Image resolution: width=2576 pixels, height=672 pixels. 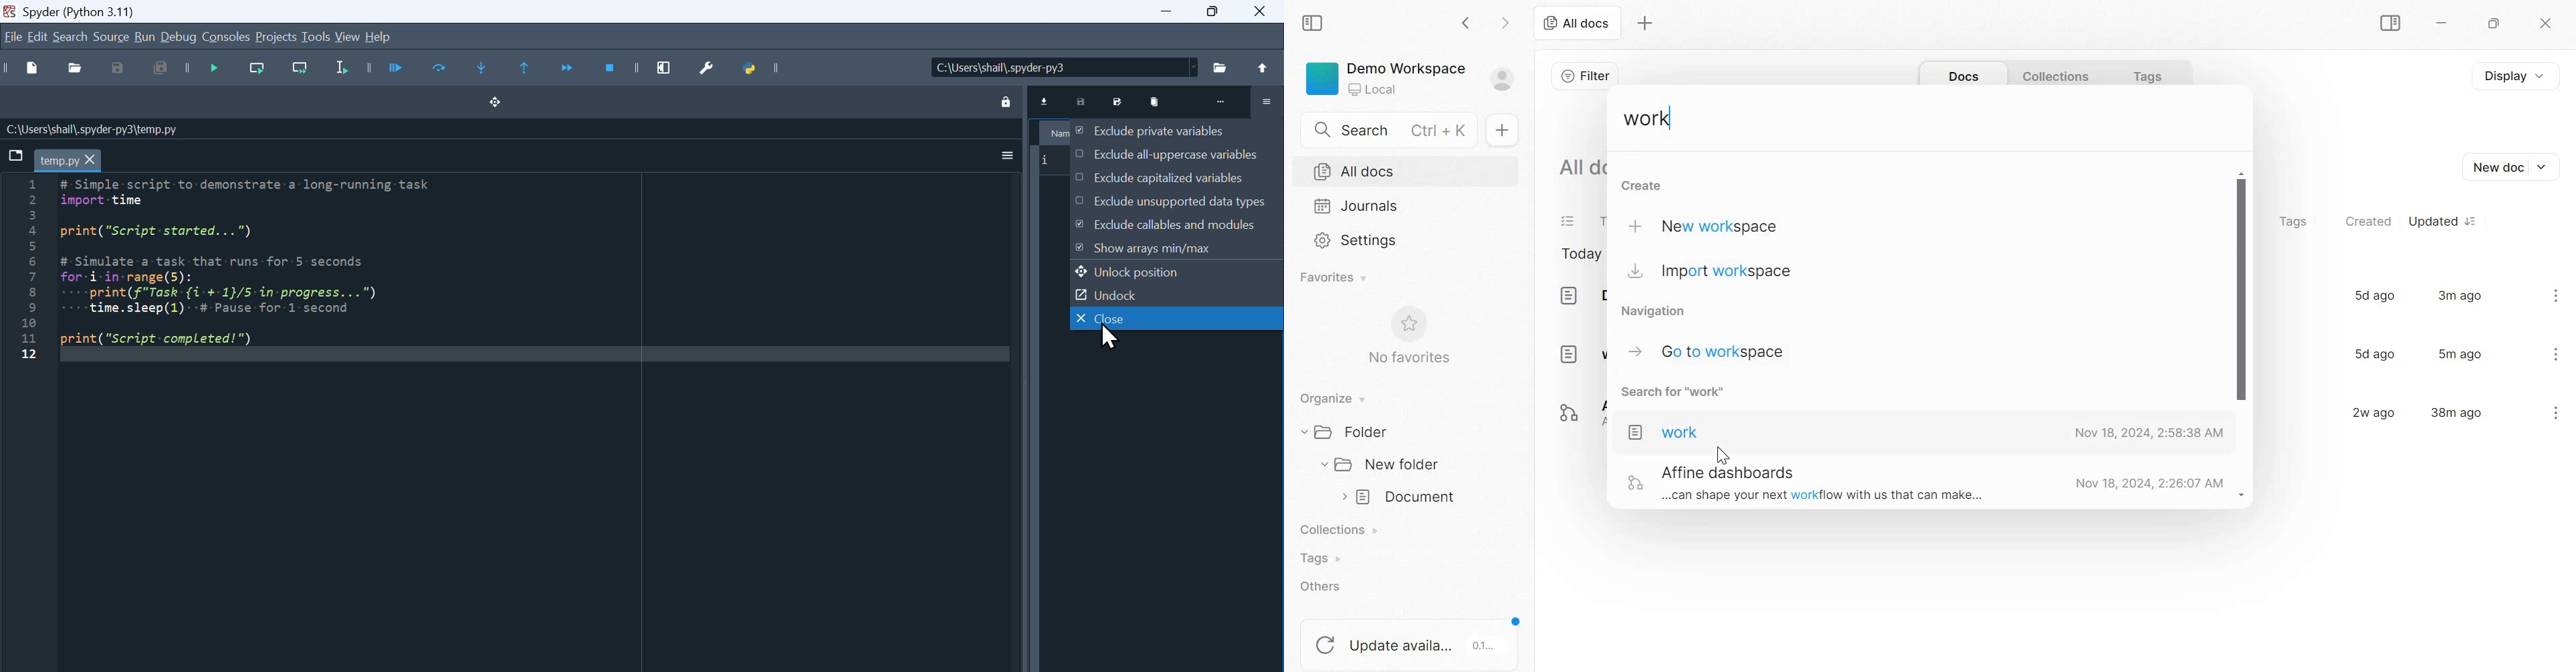 I want to click on Affine dashboards, so click(x=1577, y=409).